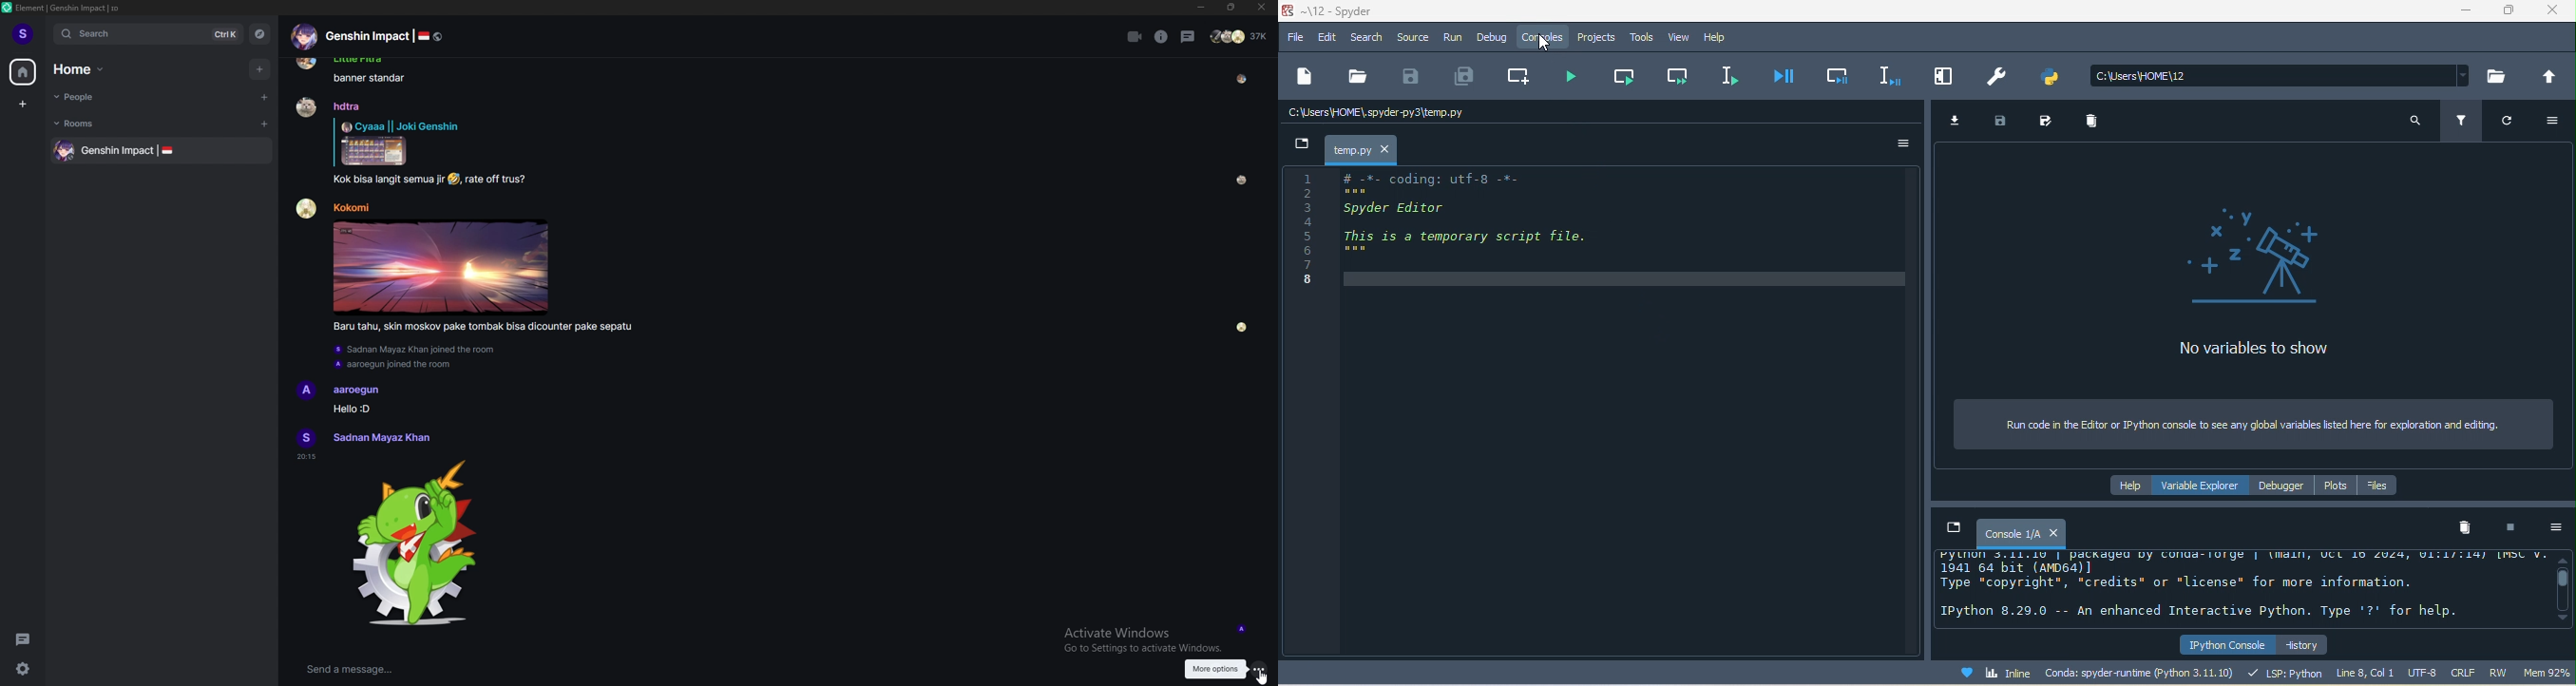  I want to click on lsp python, so click(2286, 672).